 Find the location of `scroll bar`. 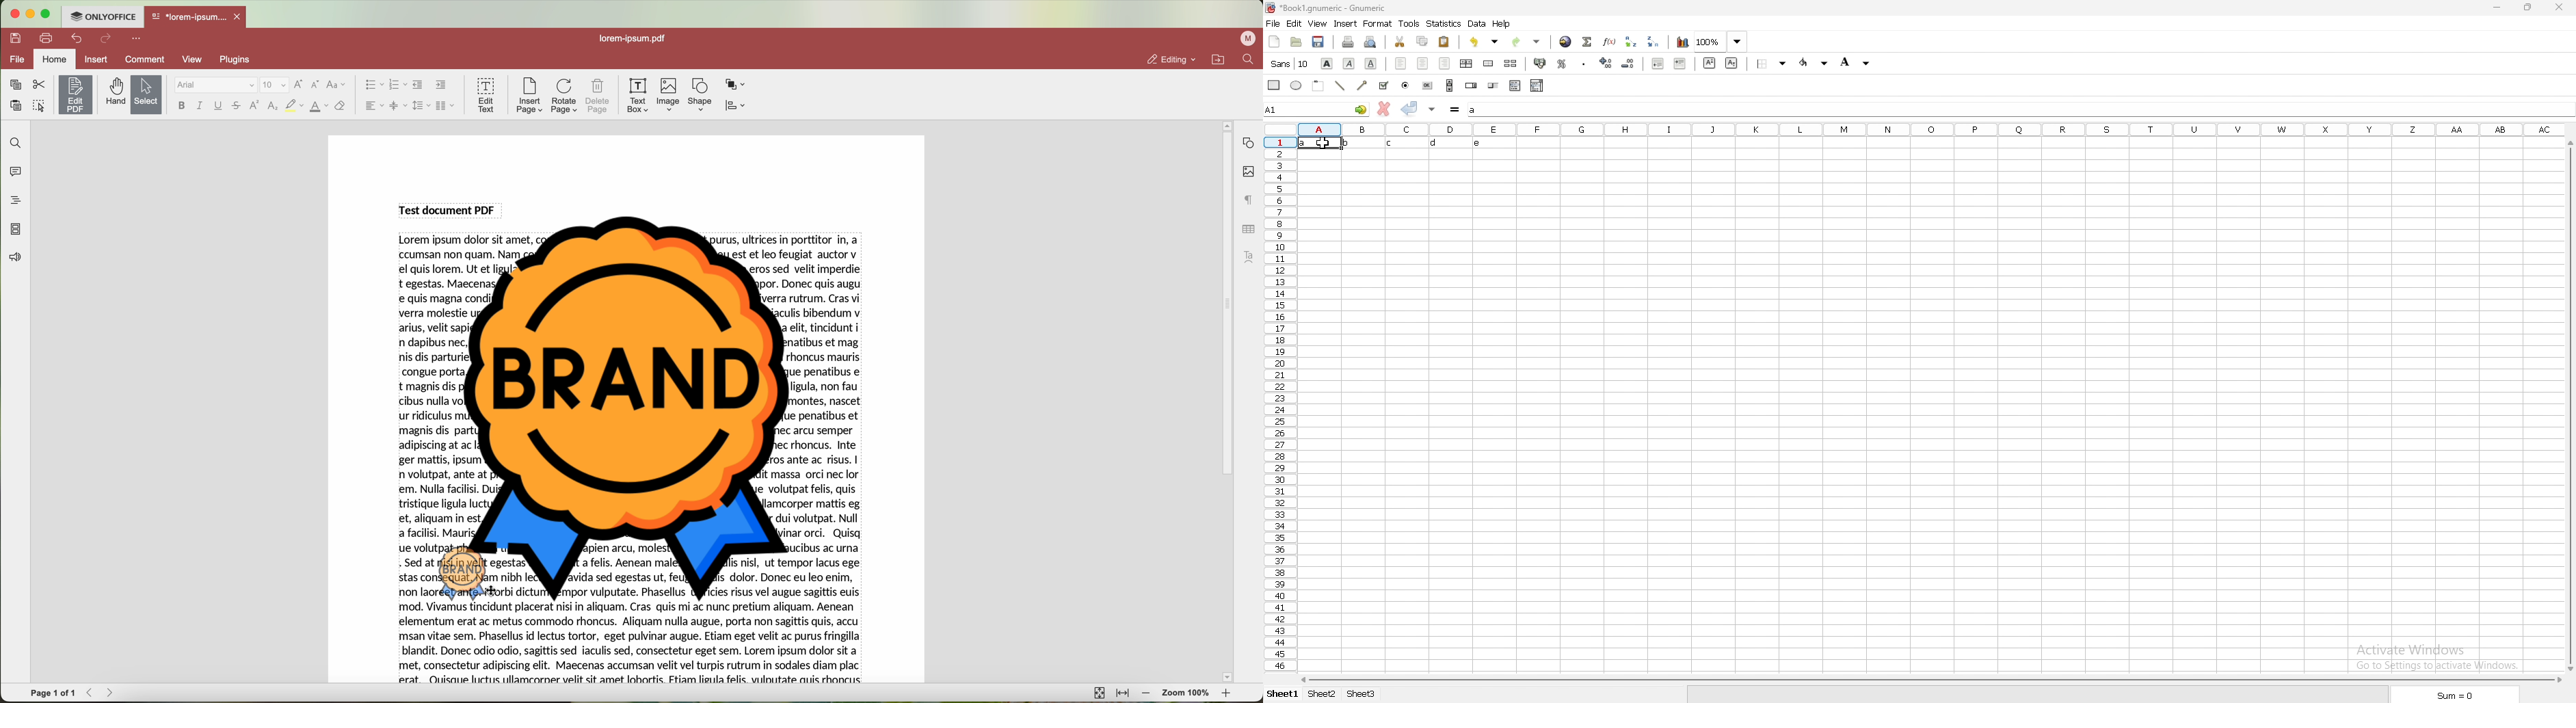

scroll bar is located at coordinates (1222, 402).